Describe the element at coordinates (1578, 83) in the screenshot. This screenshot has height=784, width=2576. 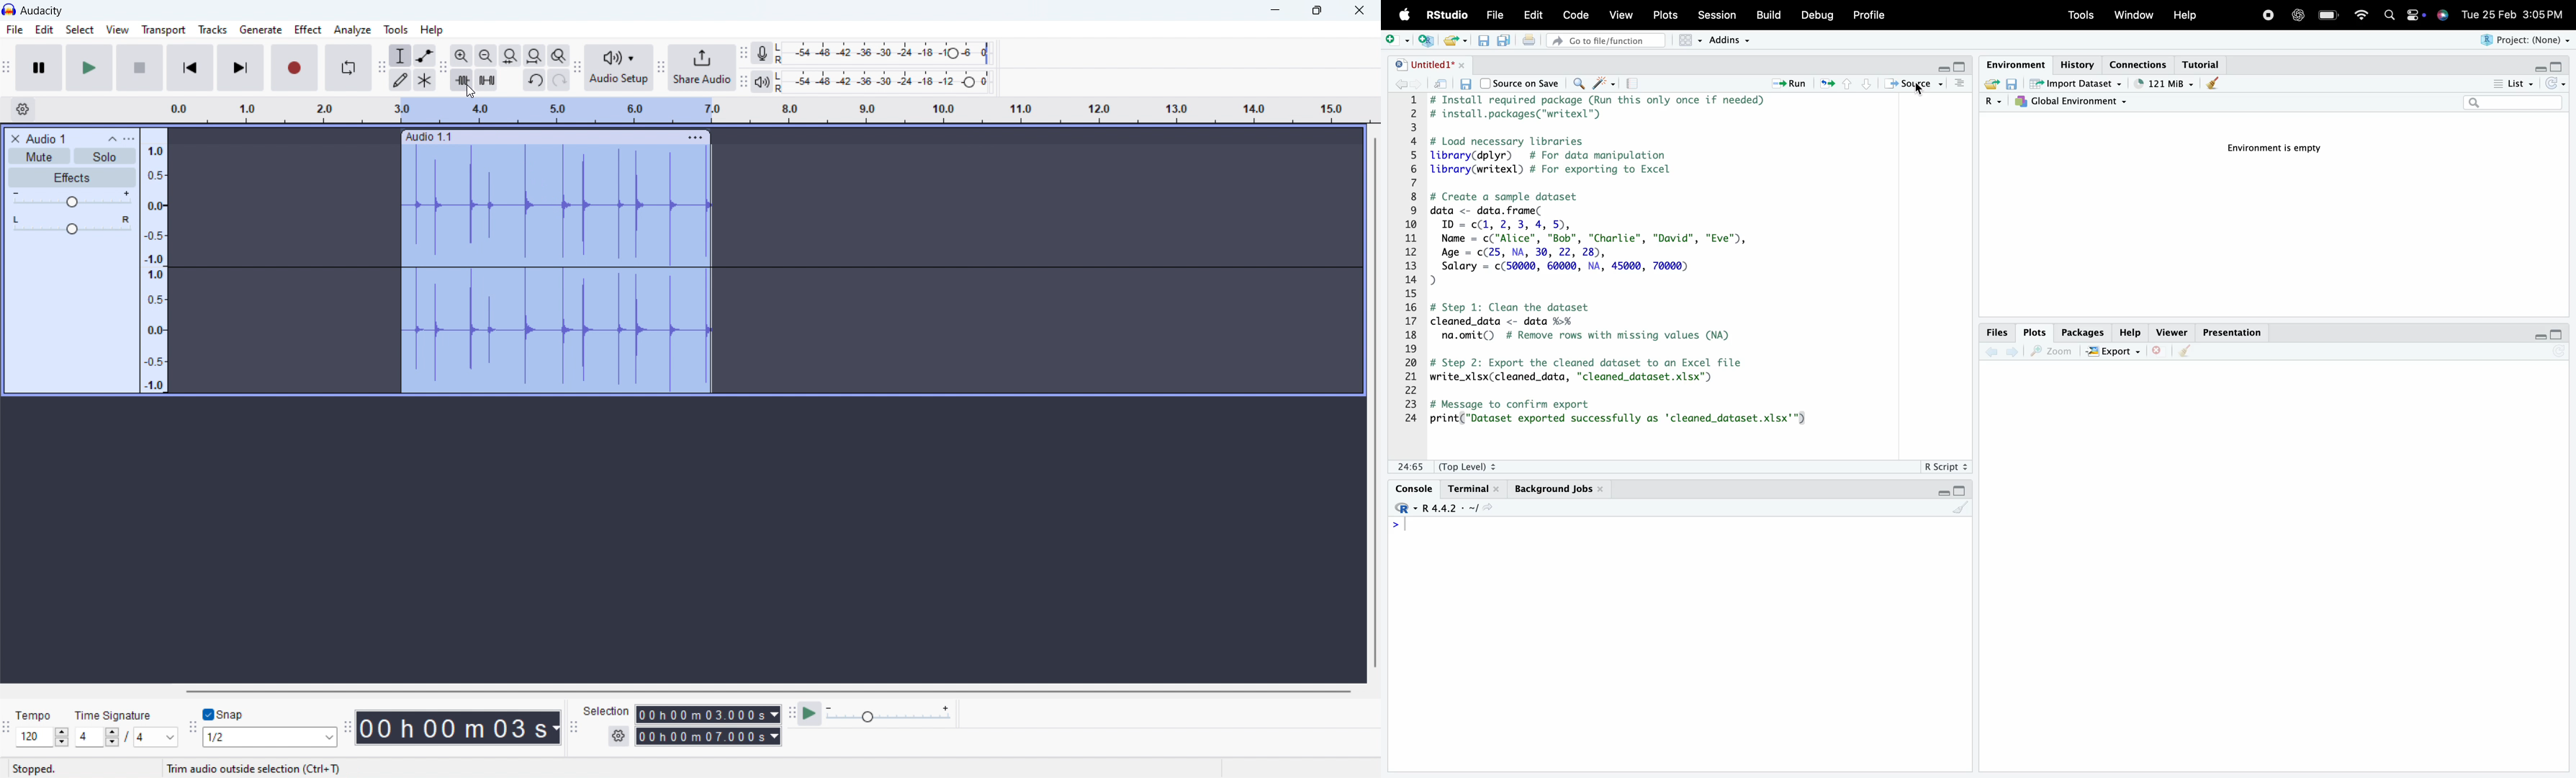
I see `Find/Replace` at that location.